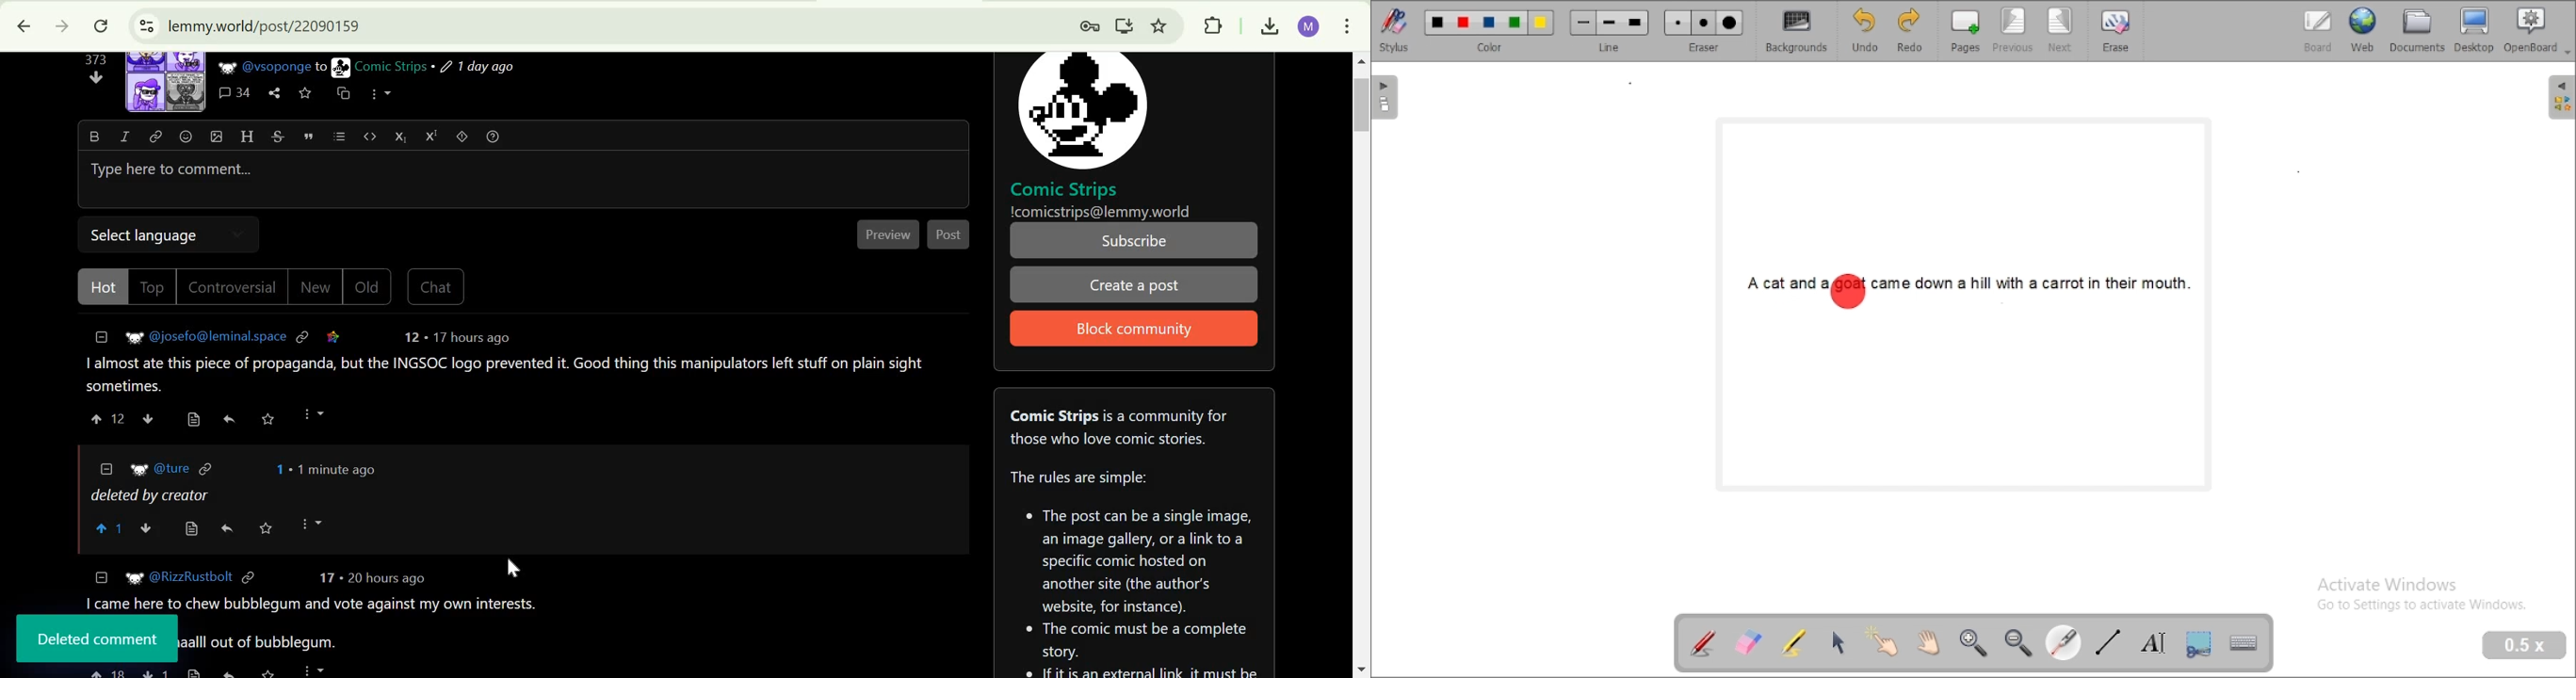 The height and width of the screenshot is (700, 2576). Describe the element at coordinates (216, 136) in the screenshot. I see `upload image` at that location.